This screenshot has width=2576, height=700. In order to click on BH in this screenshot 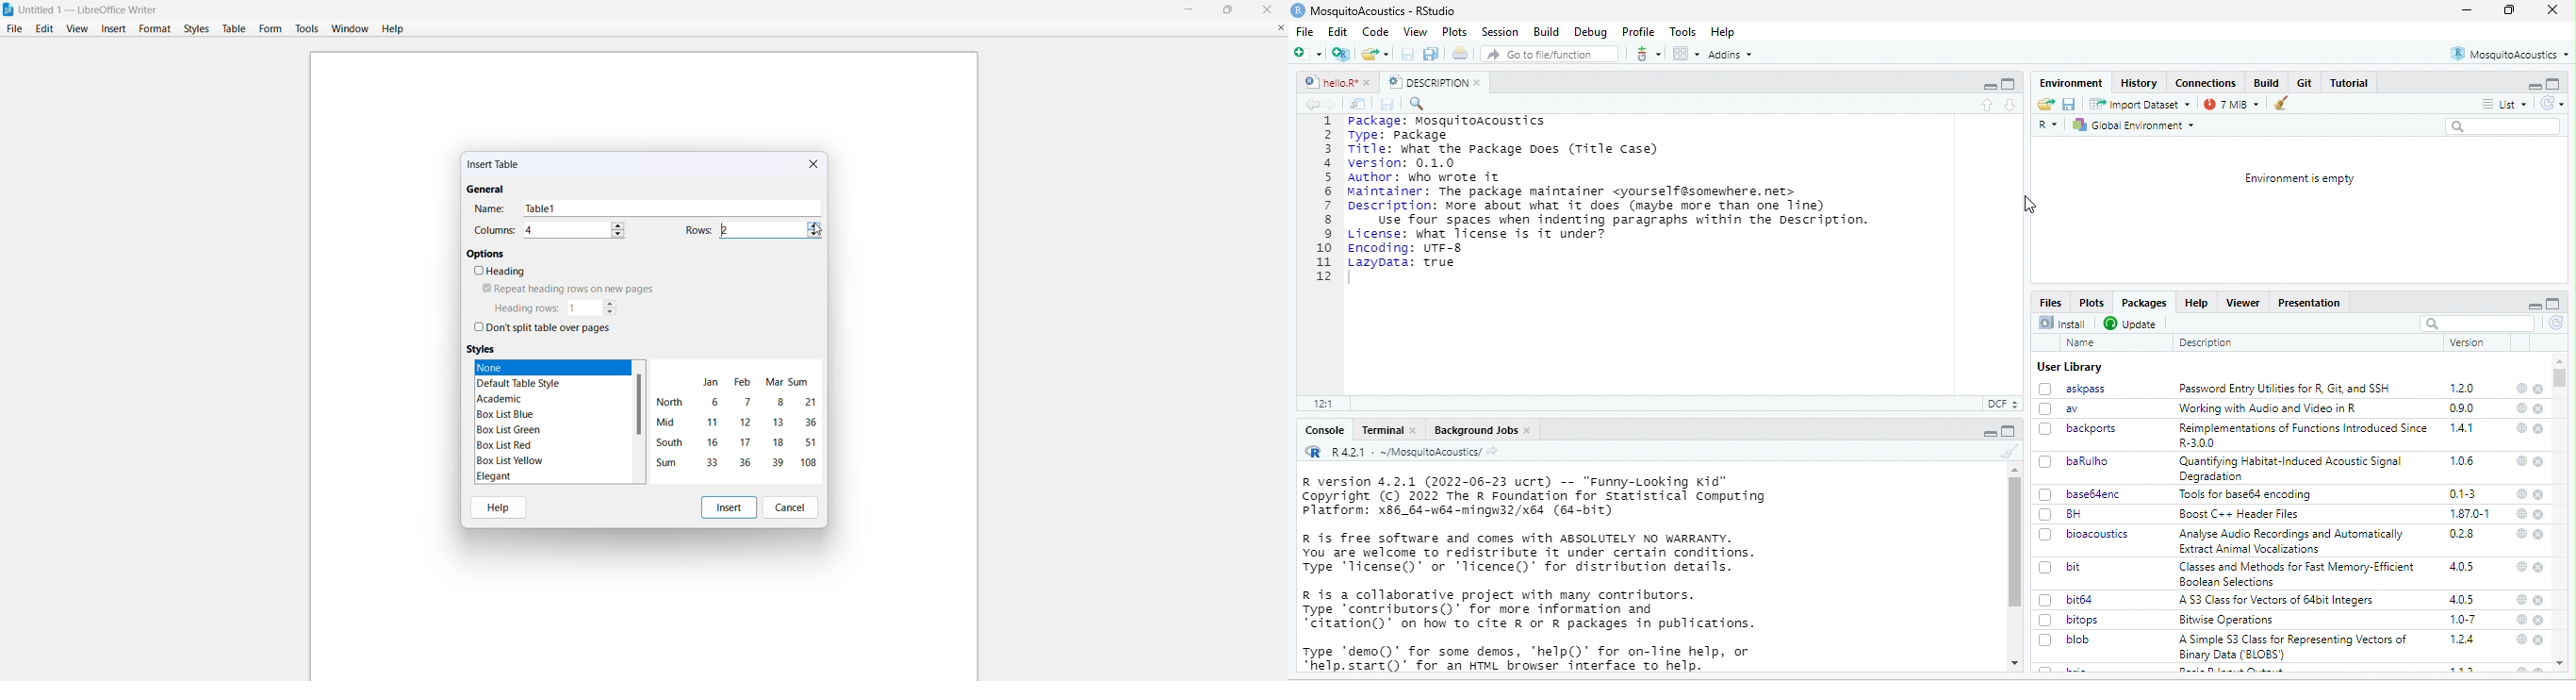, I will do `click(2061, 514)`.